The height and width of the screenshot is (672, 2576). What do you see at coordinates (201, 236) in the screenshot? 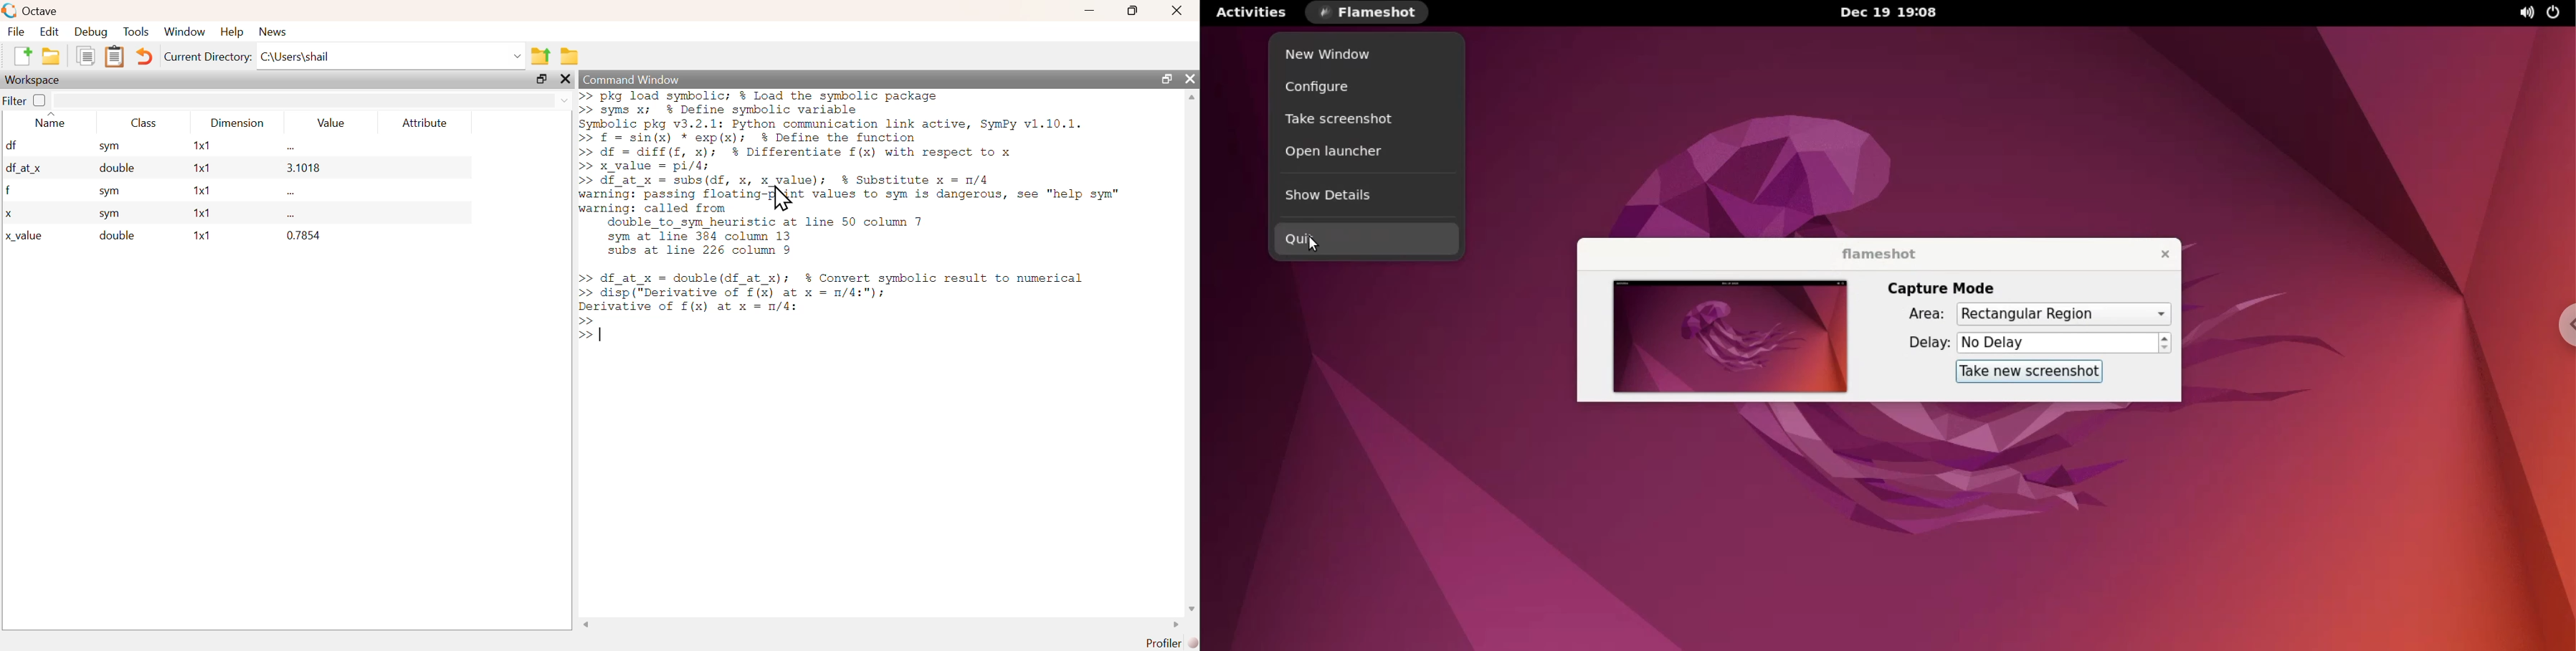
I see `1x1` at bounding box center [201, 236].